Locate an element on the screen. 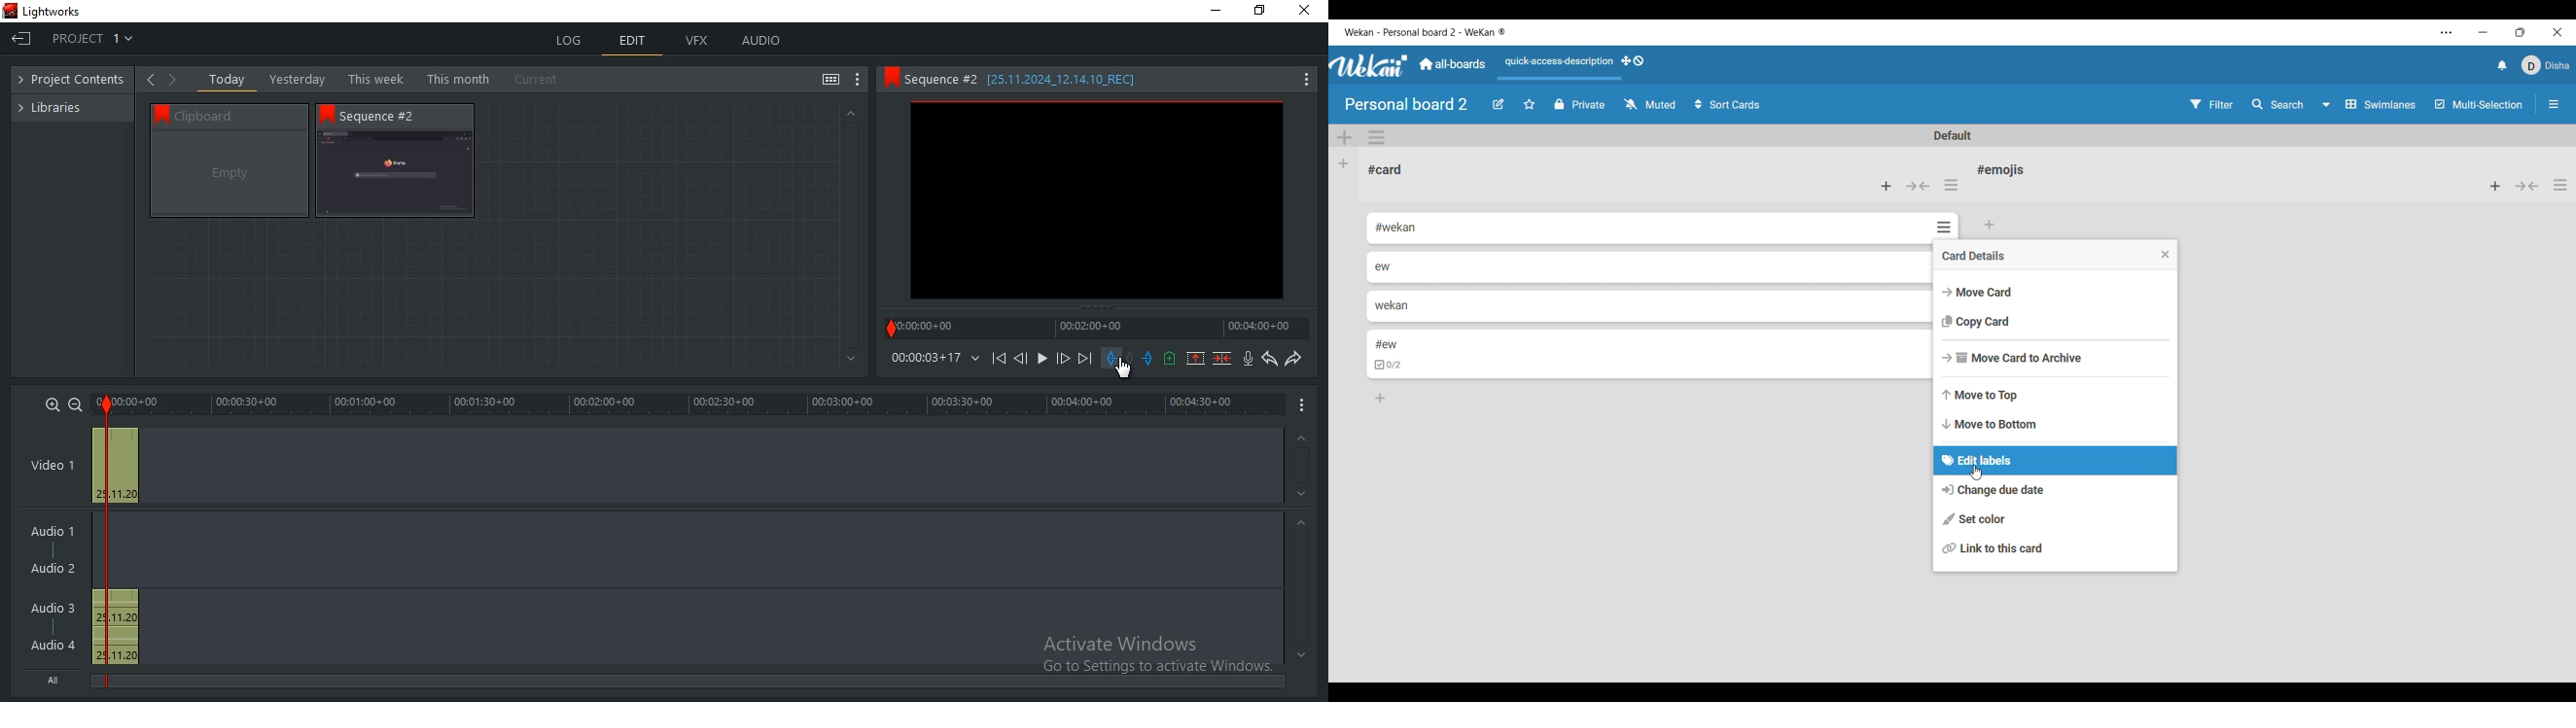  Card name is located at coordinates (2004, 170).